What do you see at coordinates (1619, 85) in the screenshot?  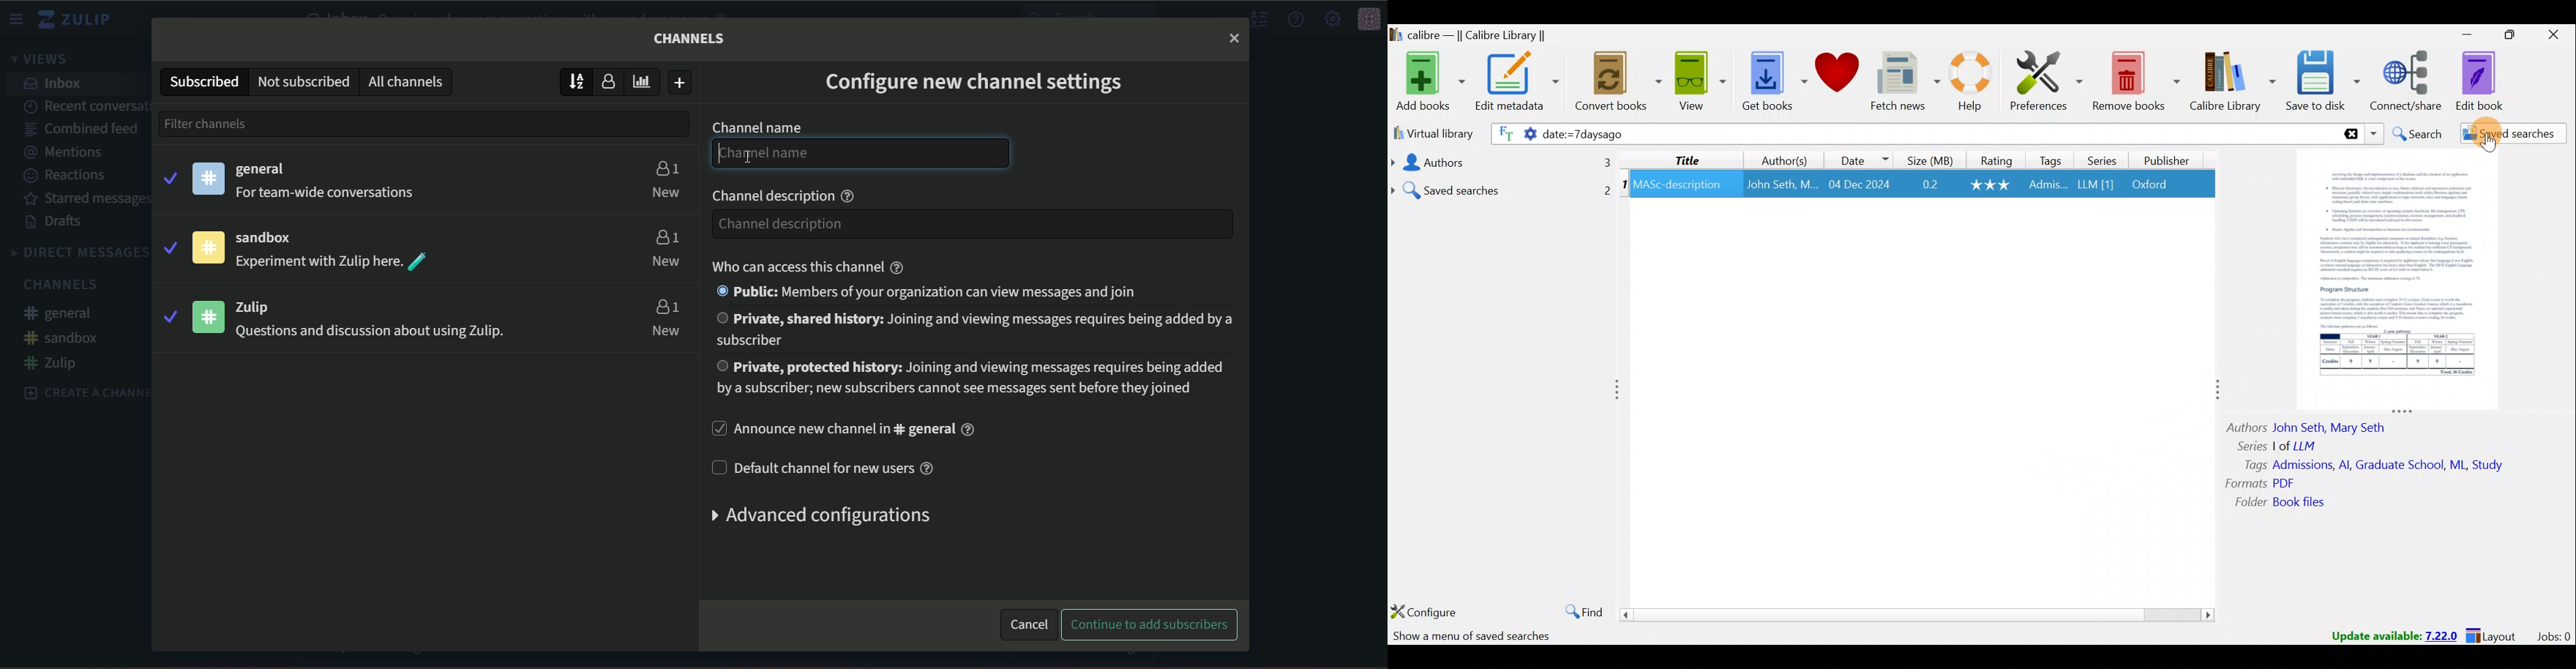 I see `Convert books` at bounding box center [1619, 85].